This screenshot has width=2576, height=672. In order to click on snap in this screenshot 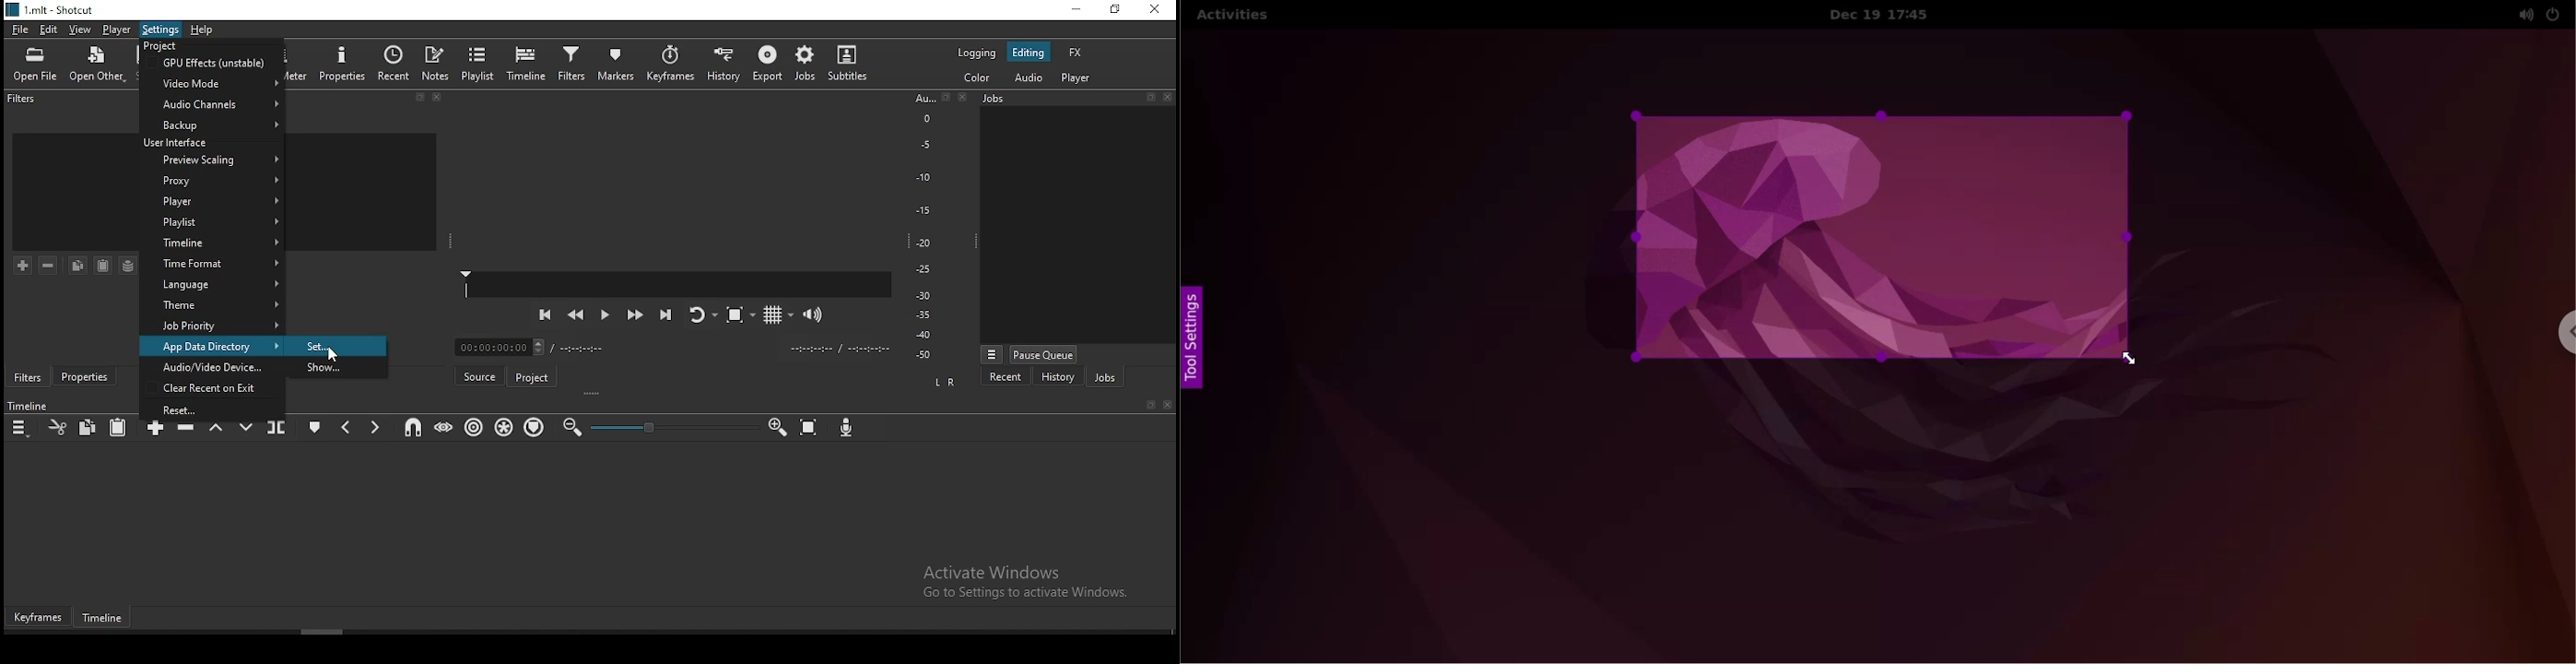, I will do `click(415, 428)`.